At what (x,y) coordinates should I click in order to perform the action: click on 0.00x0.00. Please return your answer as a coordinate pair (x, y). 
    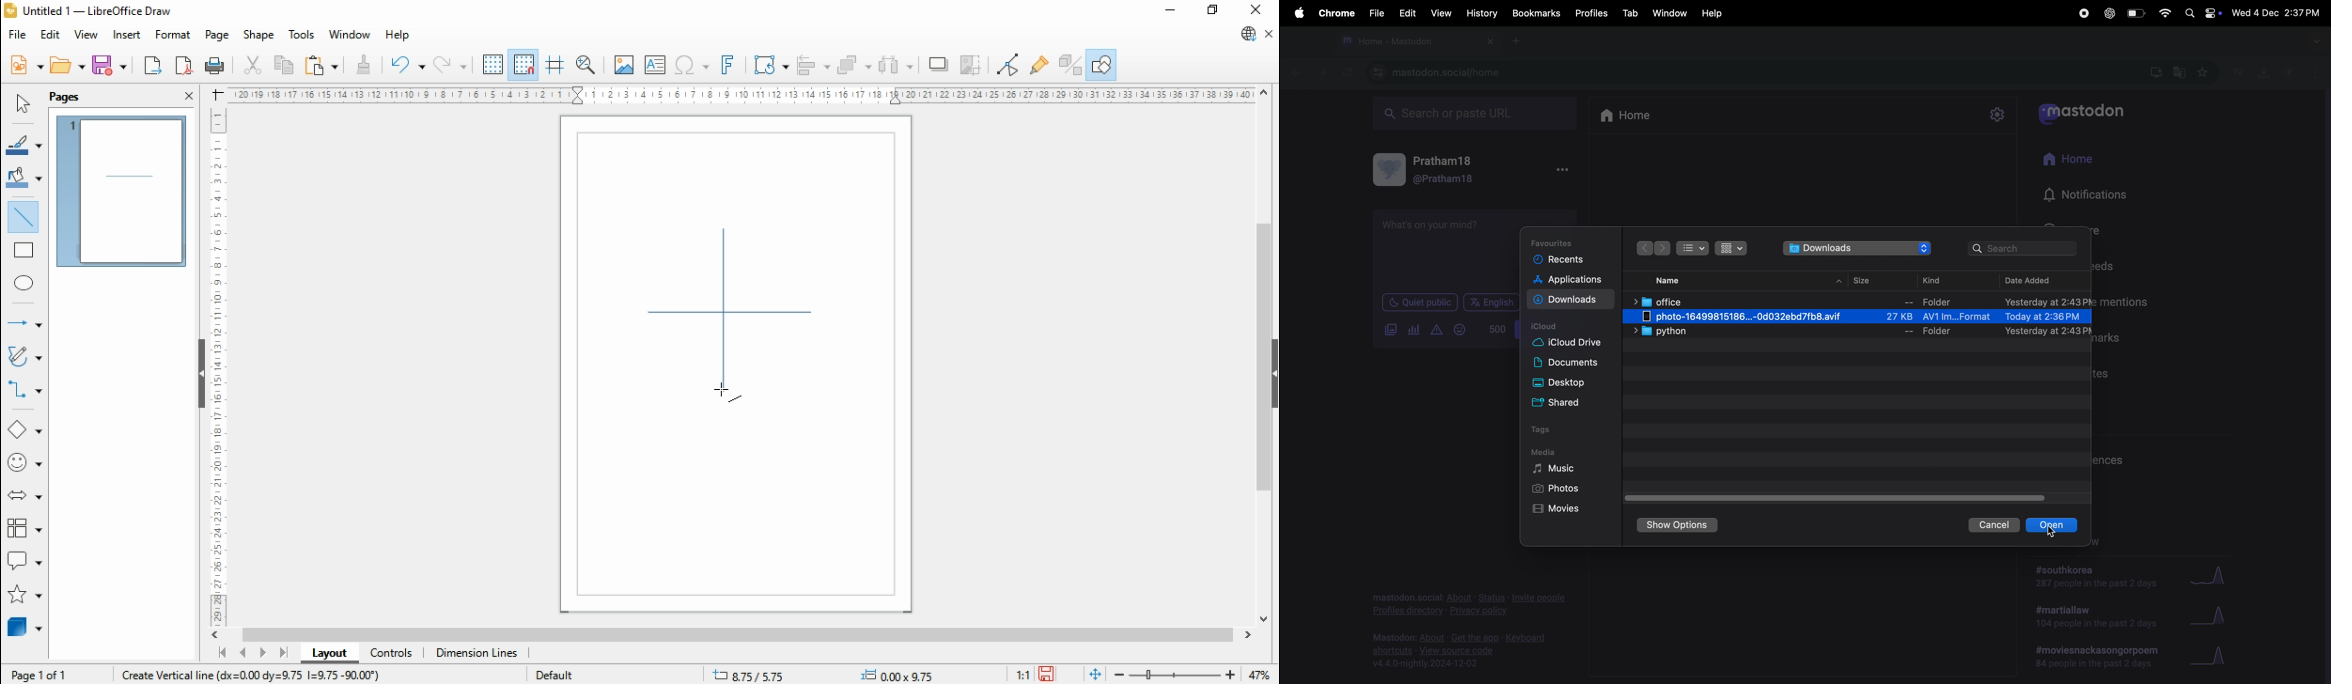
    Looking at the image, I should click on (900, 675).